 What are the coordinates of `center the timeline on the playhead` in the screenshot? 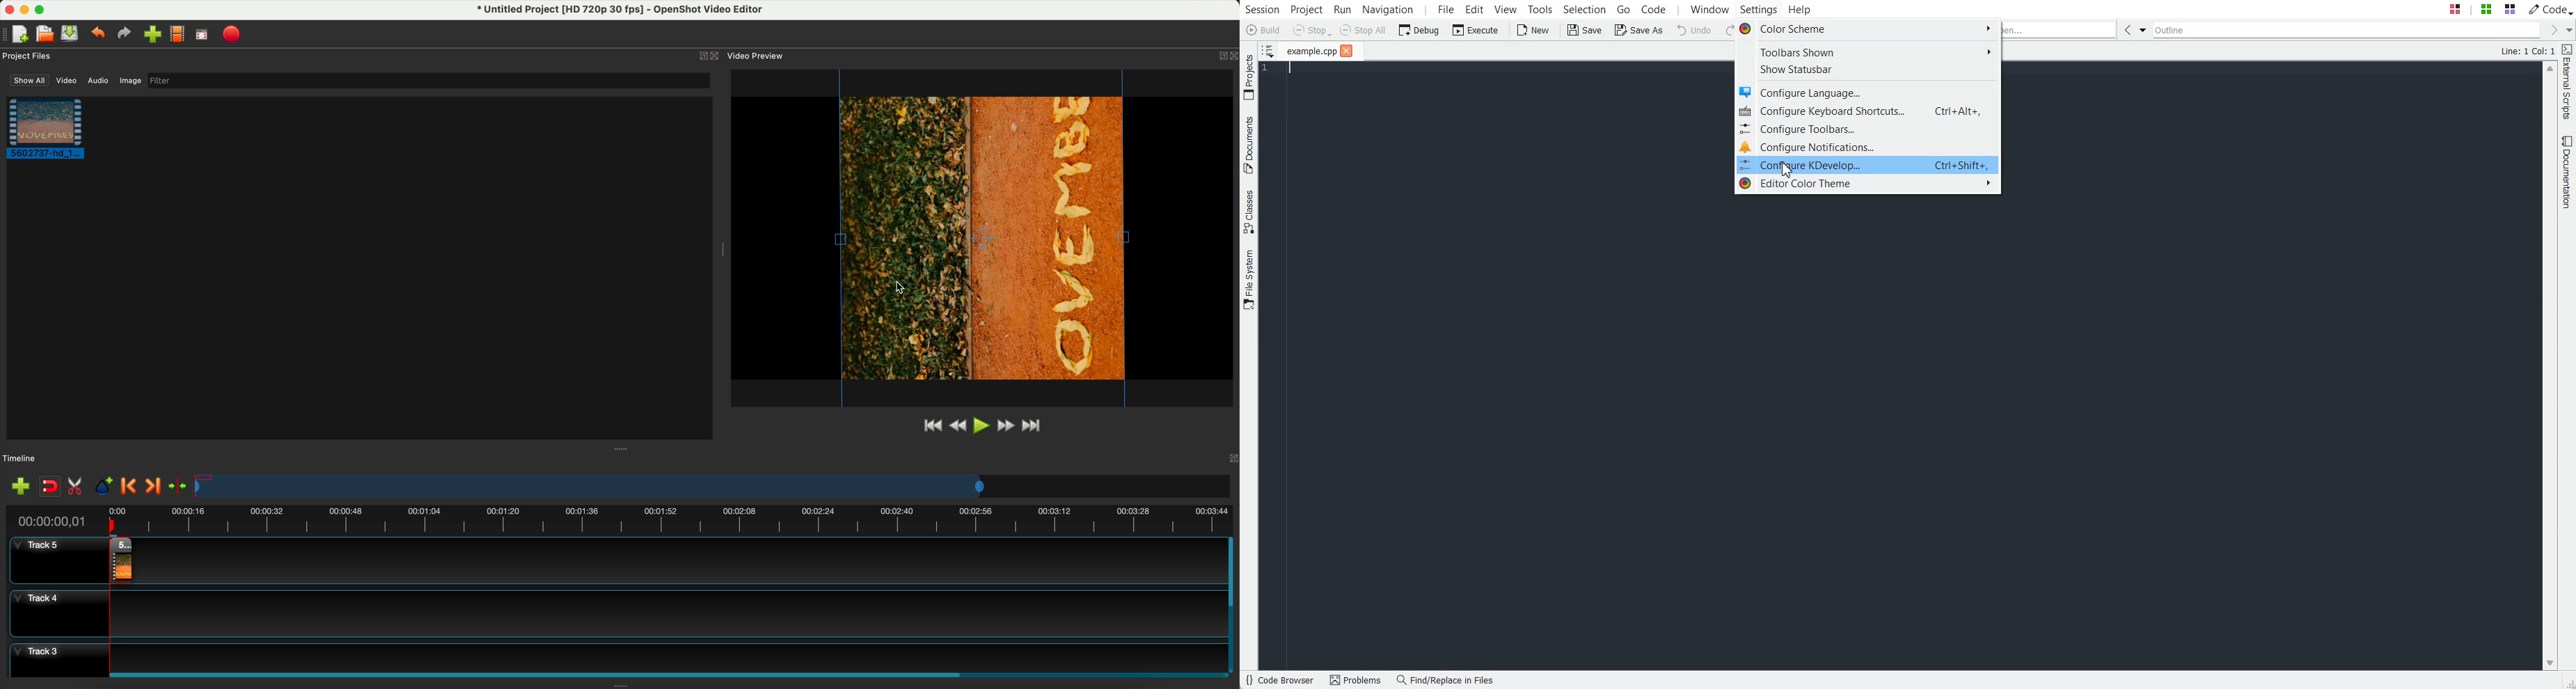 It's located at (184, 486).